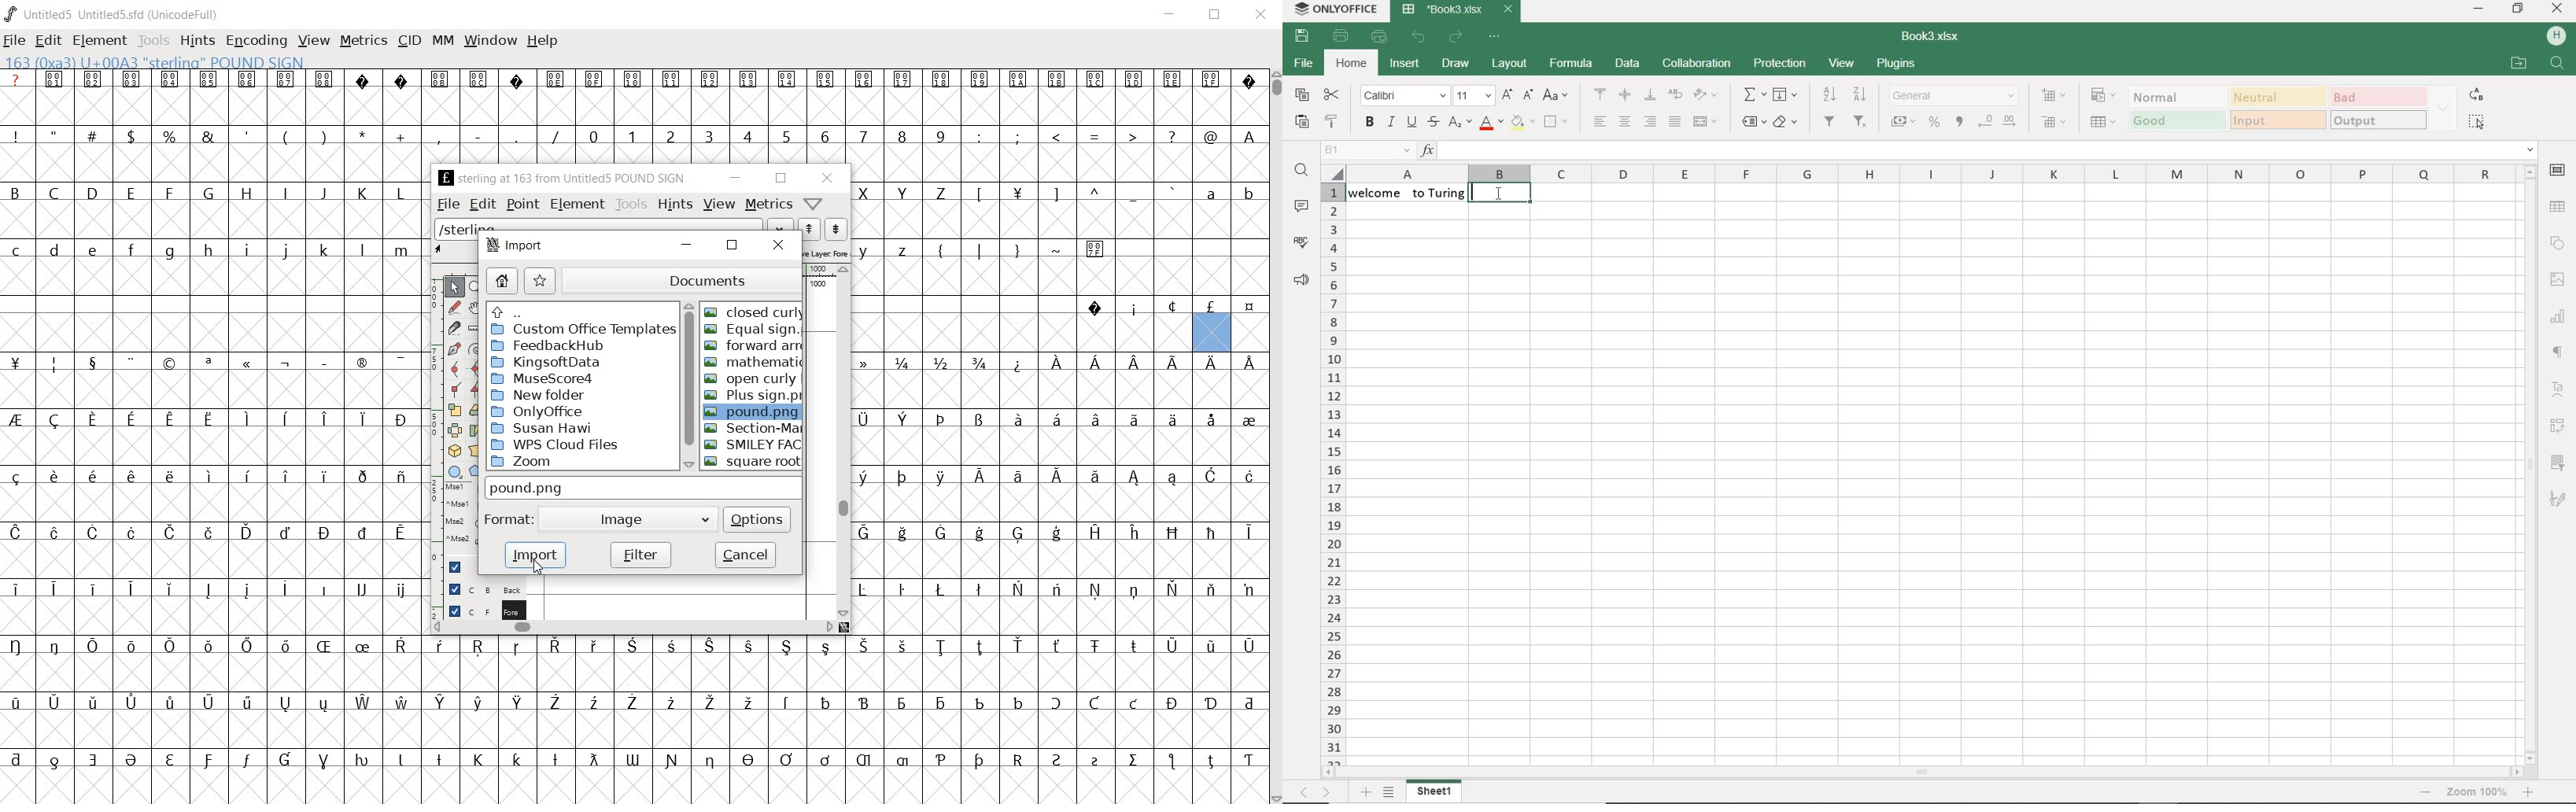  Describe the element at coordinates (734, 178) in the screenshot. I see `minimize` at that location.